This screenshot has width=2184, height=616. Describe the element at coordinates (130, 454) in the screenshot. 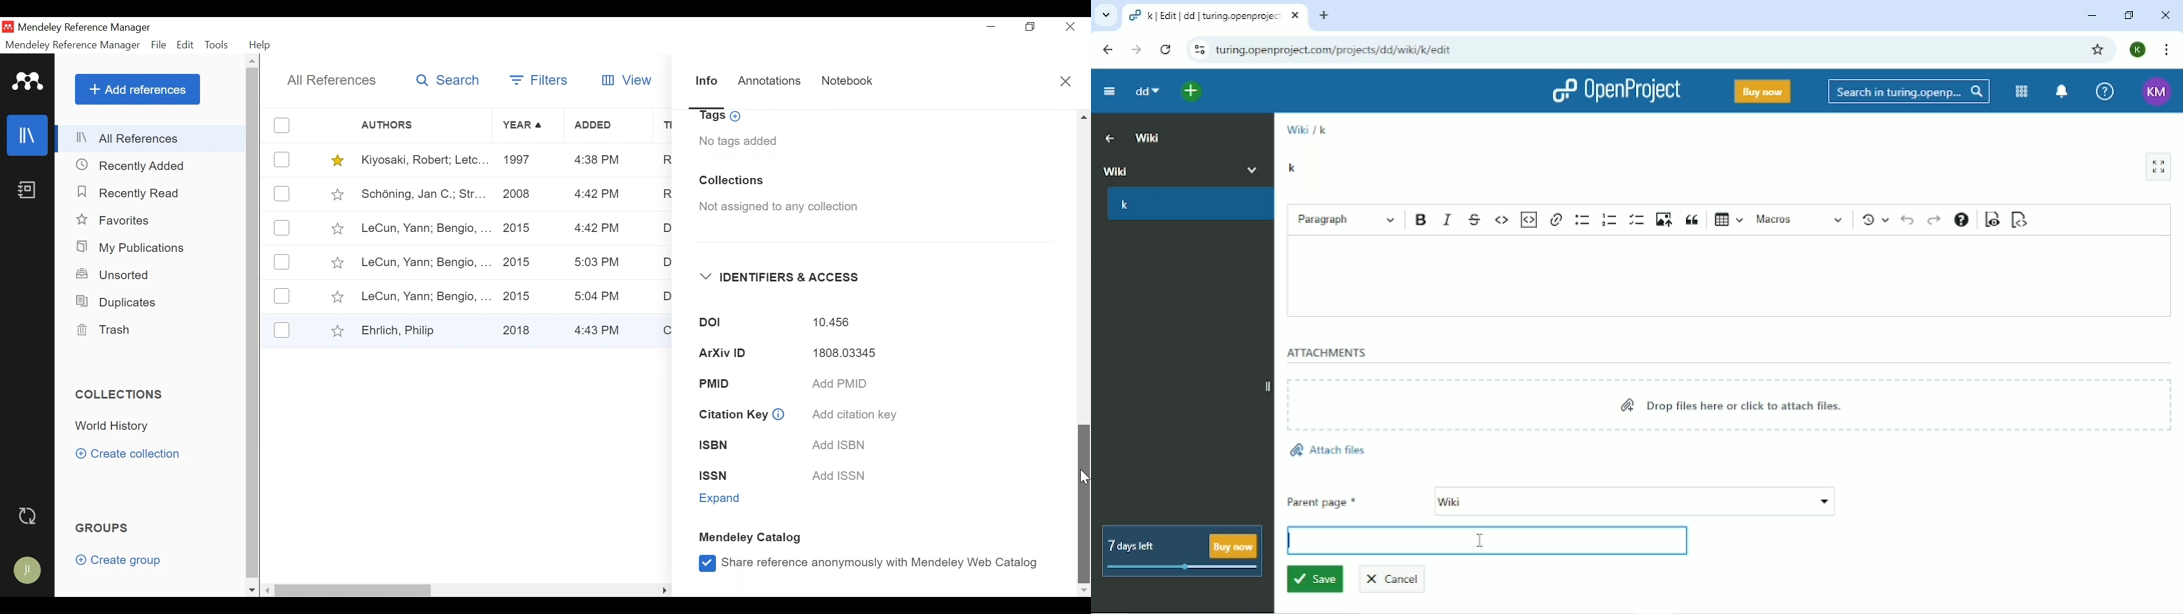

I see `Create Category` at that location.